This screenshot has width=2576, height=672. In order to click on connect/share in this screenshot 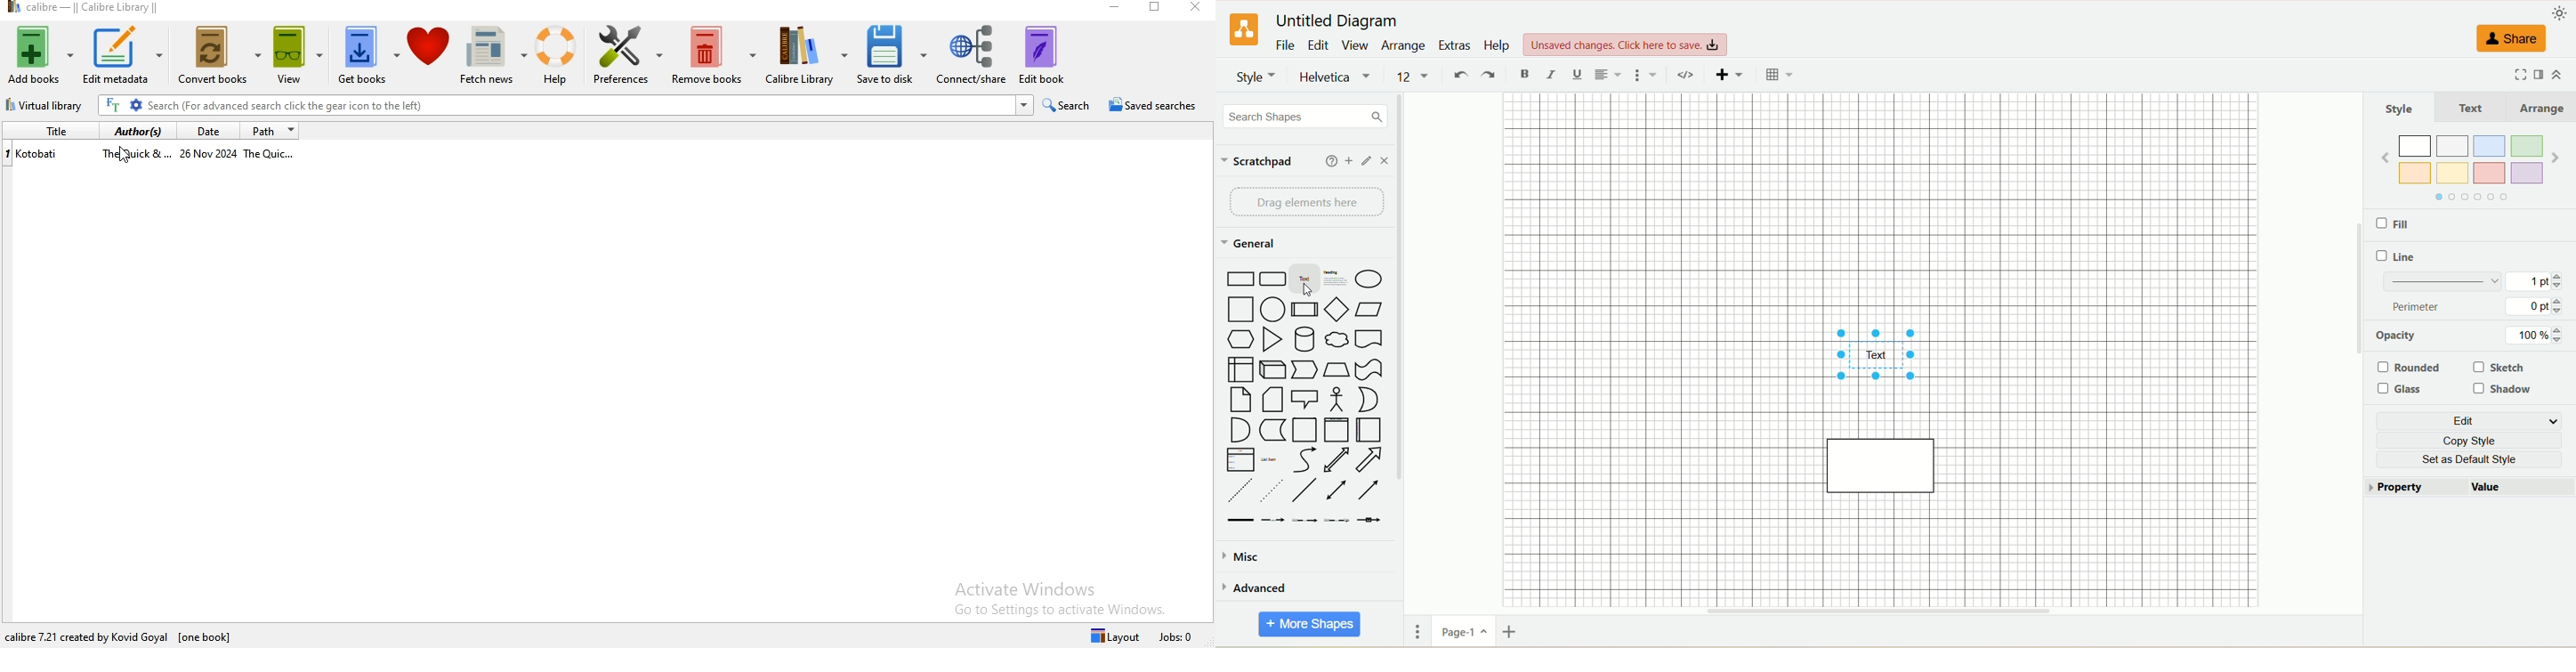, I will do `click(970, 54)`.